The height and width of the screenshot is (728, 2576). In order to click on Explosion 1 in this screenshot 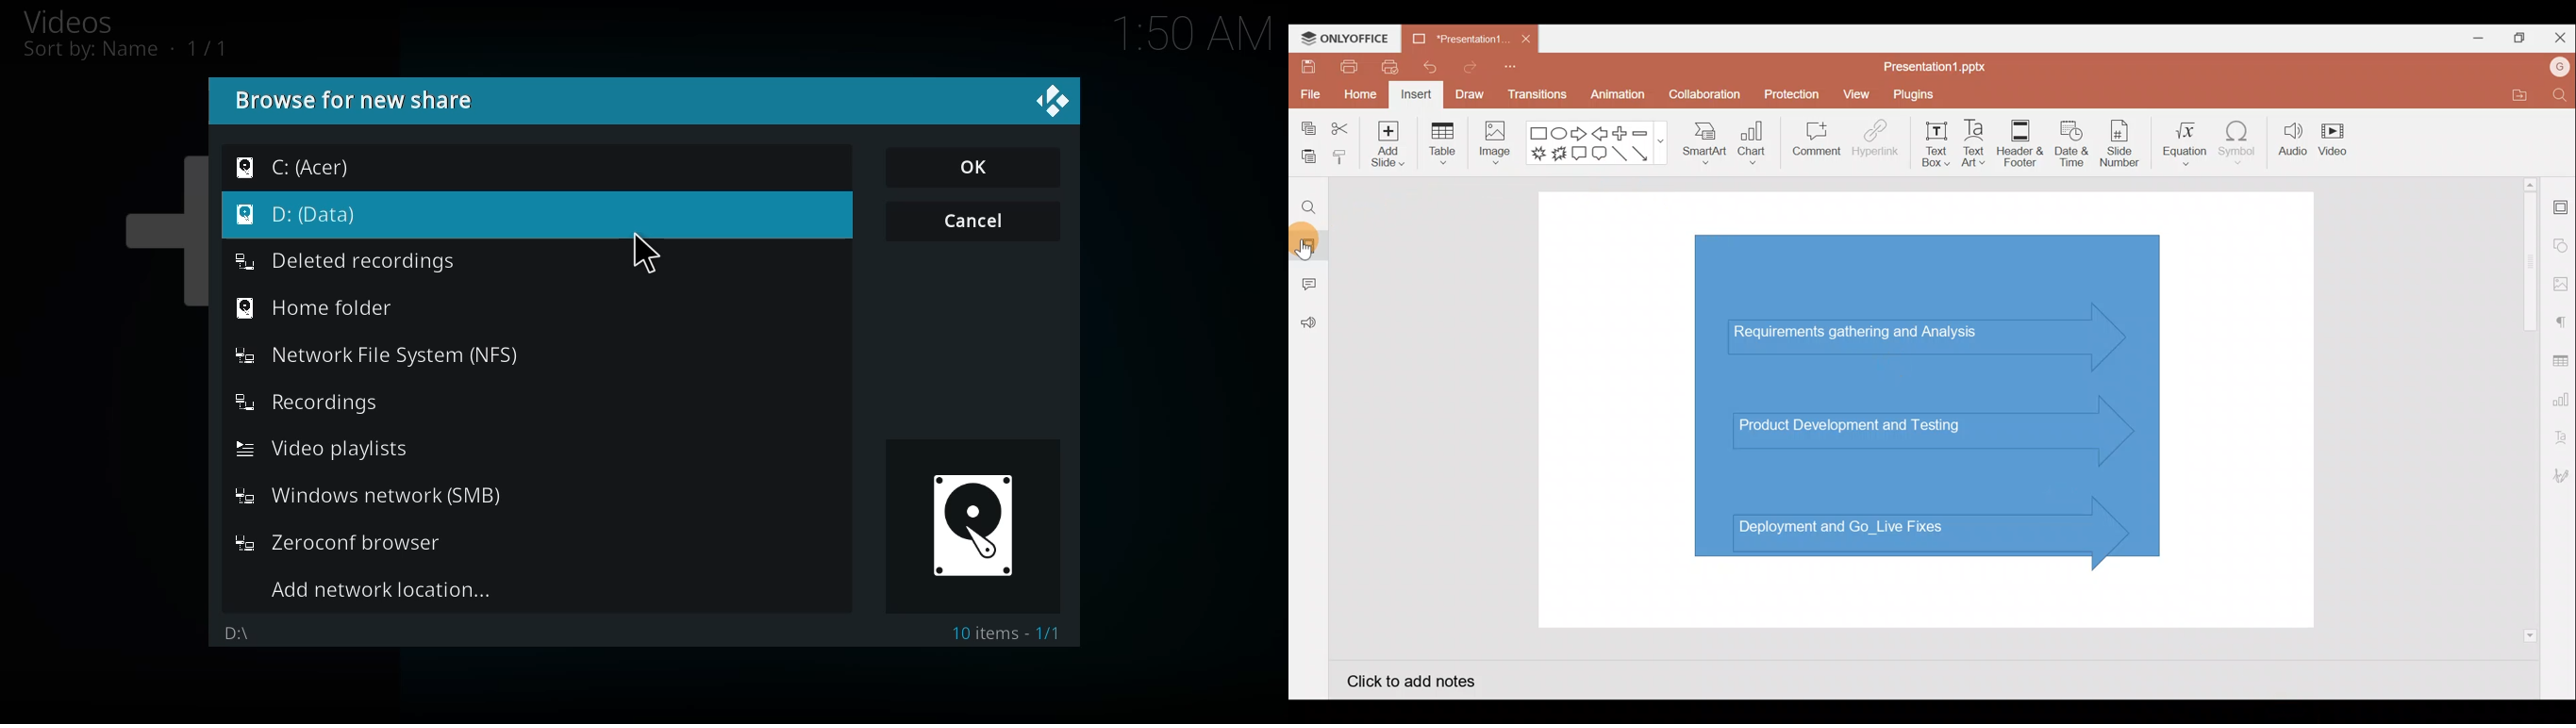, I will do `click(1537, 152)`.